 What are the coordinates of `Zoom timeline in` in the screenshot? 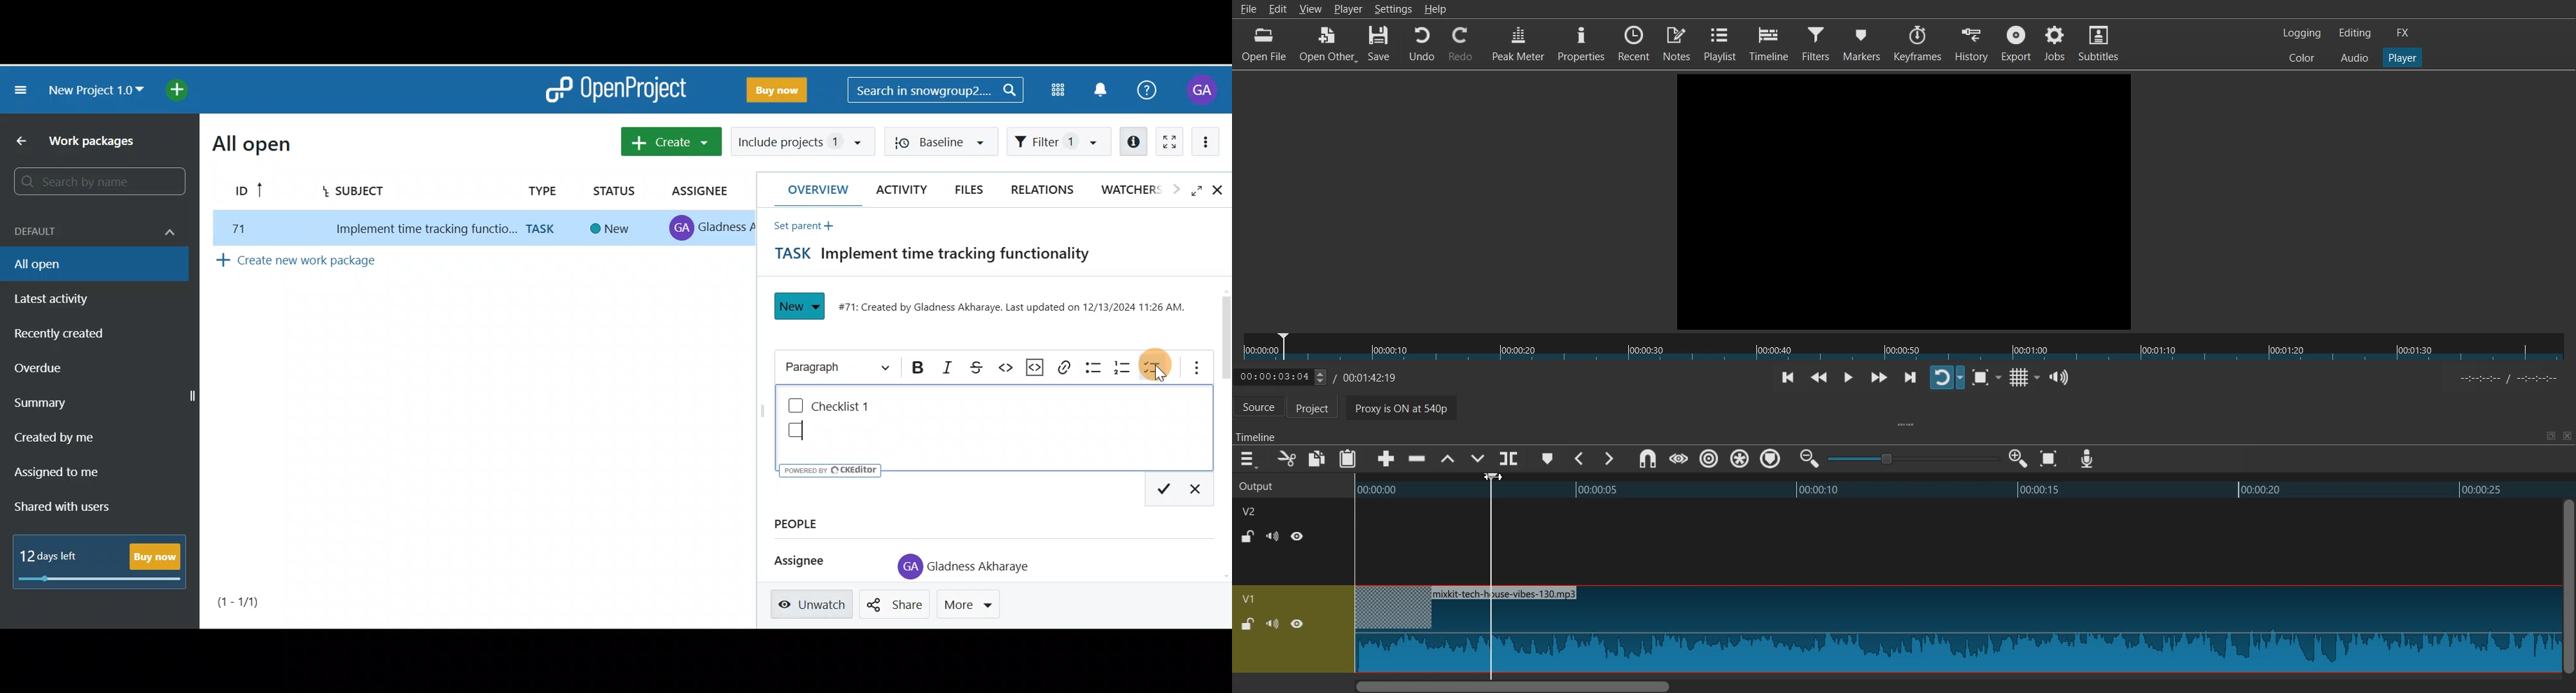 It's located at (2017, 458).